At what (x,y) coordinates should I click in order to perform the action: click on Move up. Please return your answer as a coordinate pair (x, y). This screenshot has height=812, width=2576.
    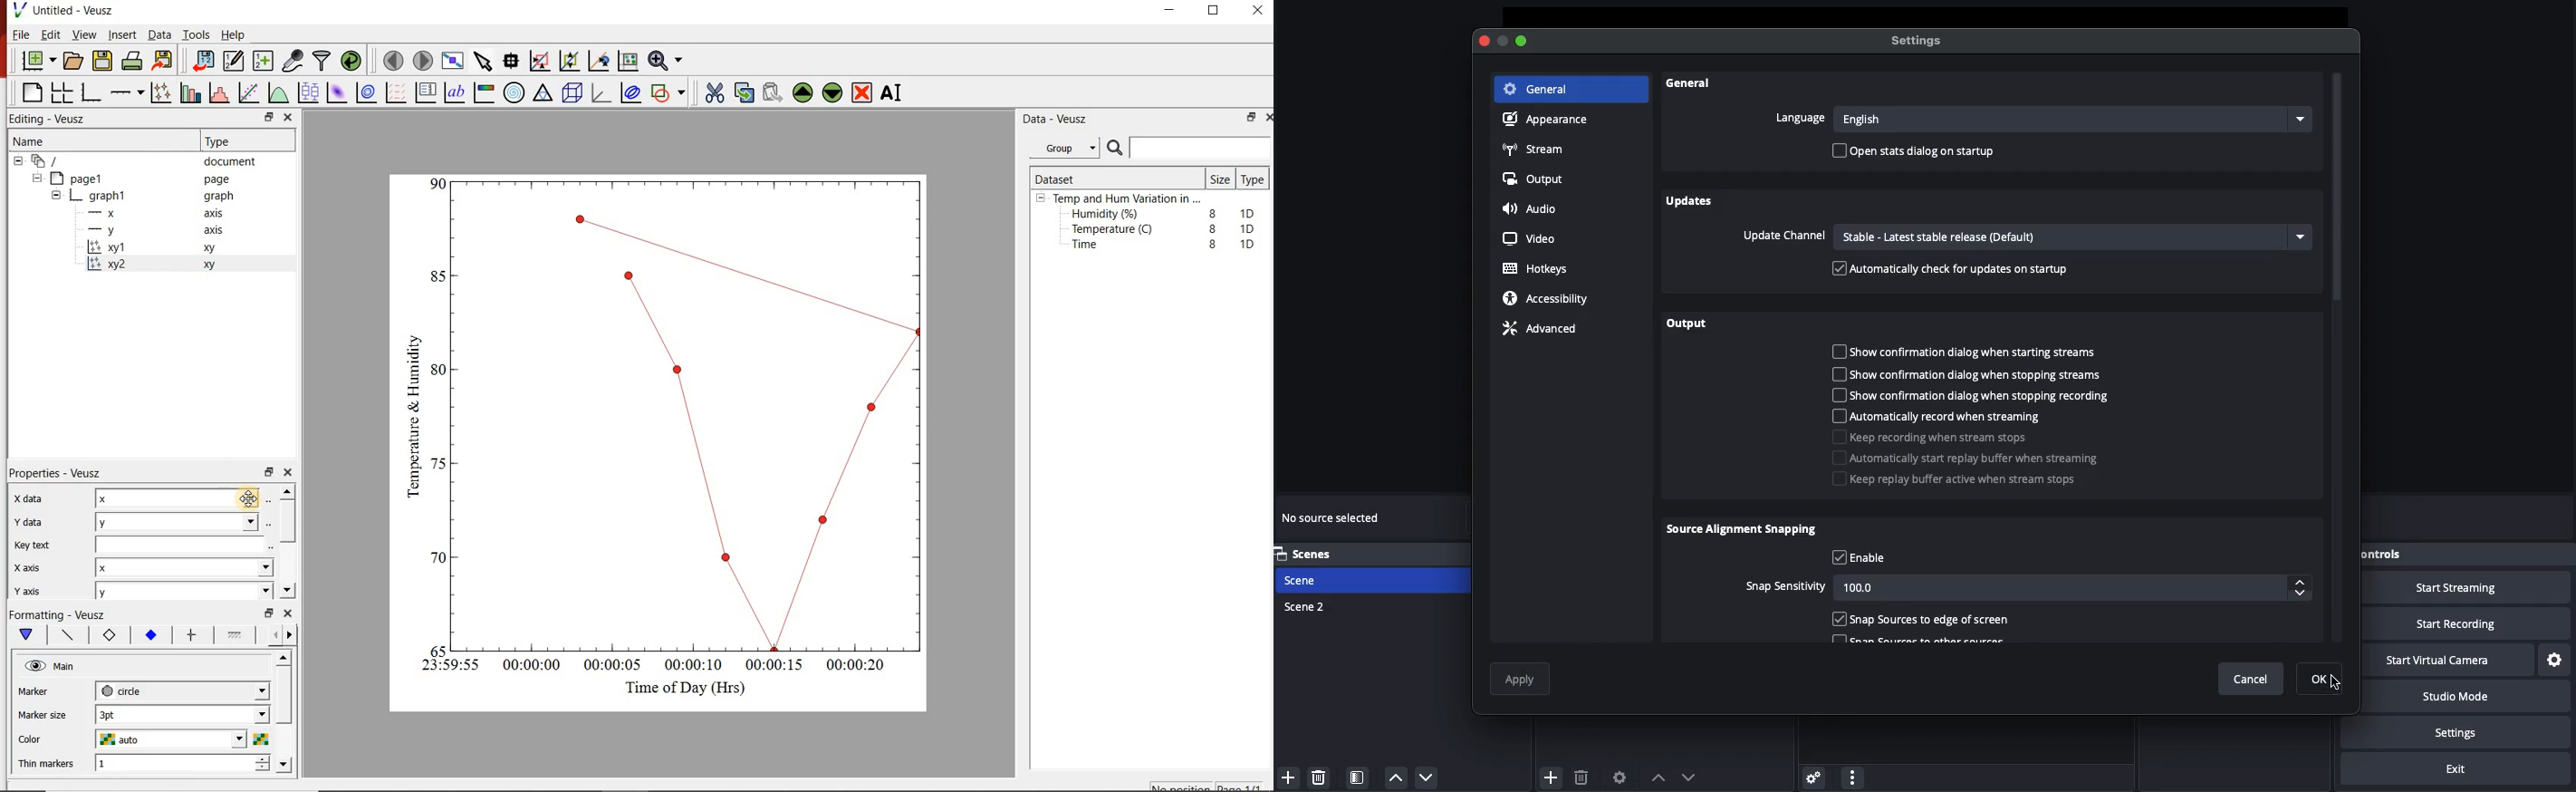
    Looking at the image, I should click on (1396, 778).